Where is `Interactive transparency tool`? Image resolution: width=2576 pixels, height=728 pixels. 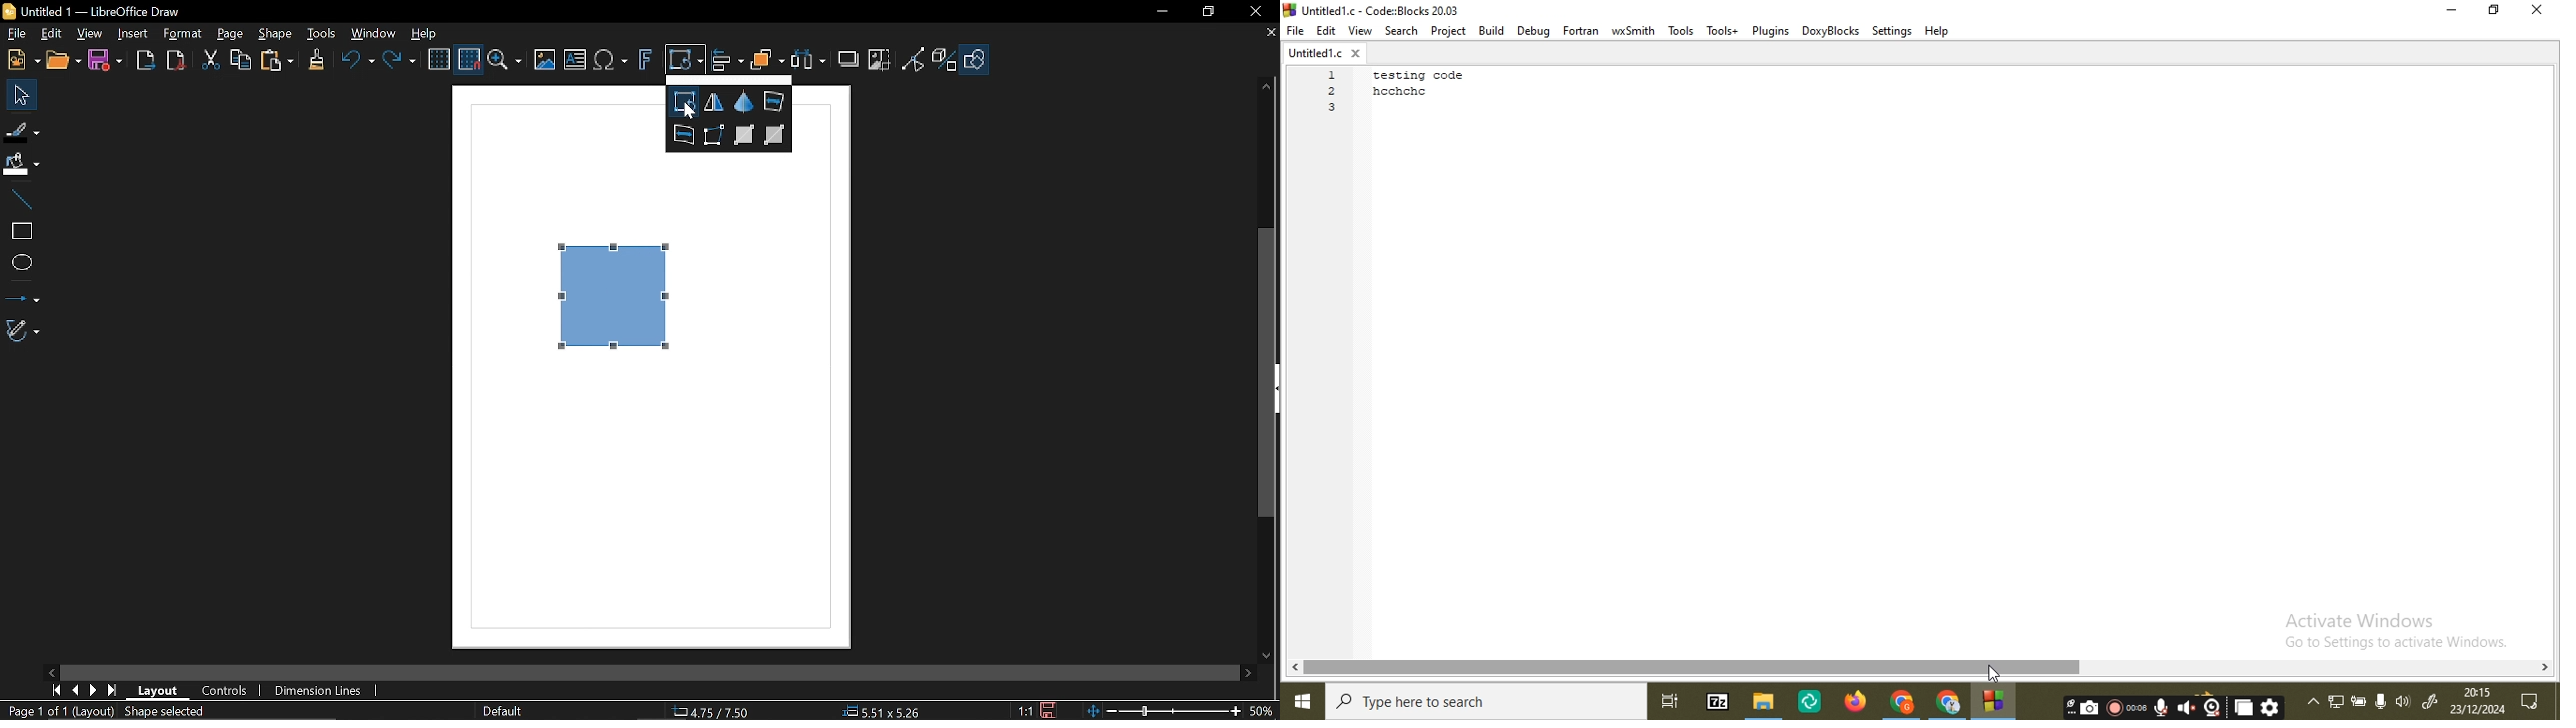
Interactive transparency tool is located at coordinates (744, 136).